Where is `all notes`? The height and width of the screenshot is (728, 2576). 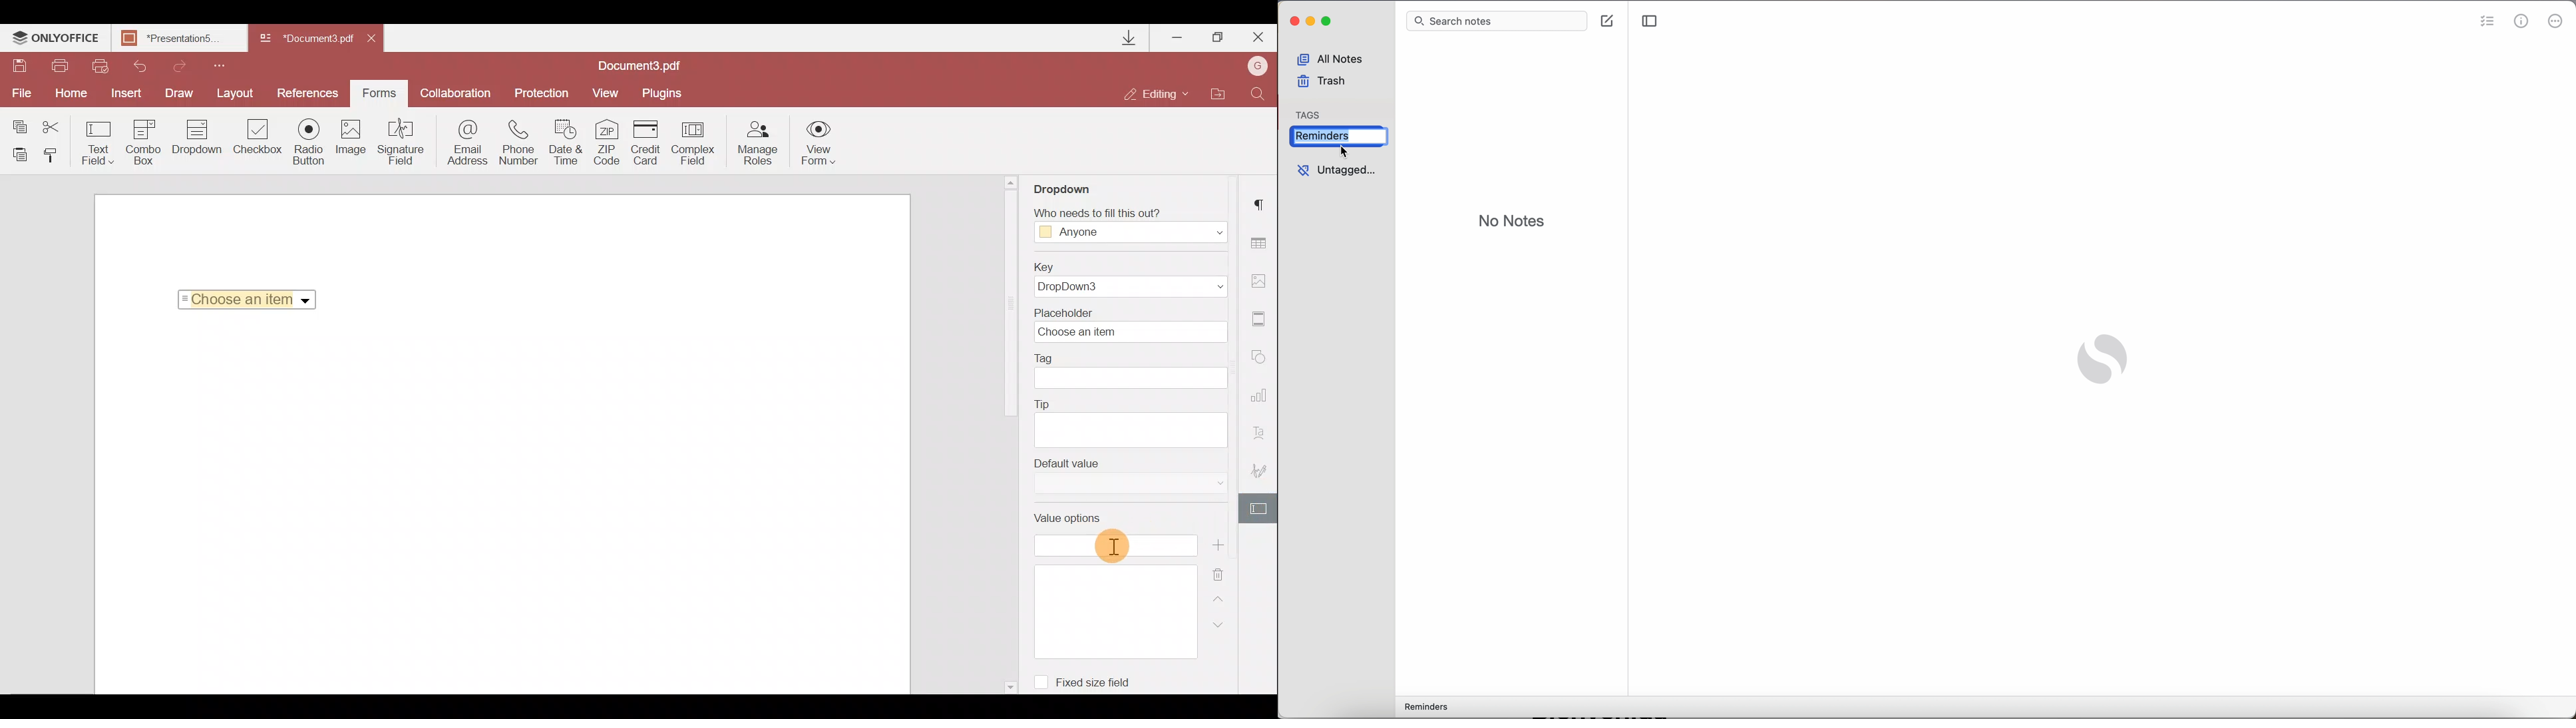 all notes is located at coordinates (1335, 57).